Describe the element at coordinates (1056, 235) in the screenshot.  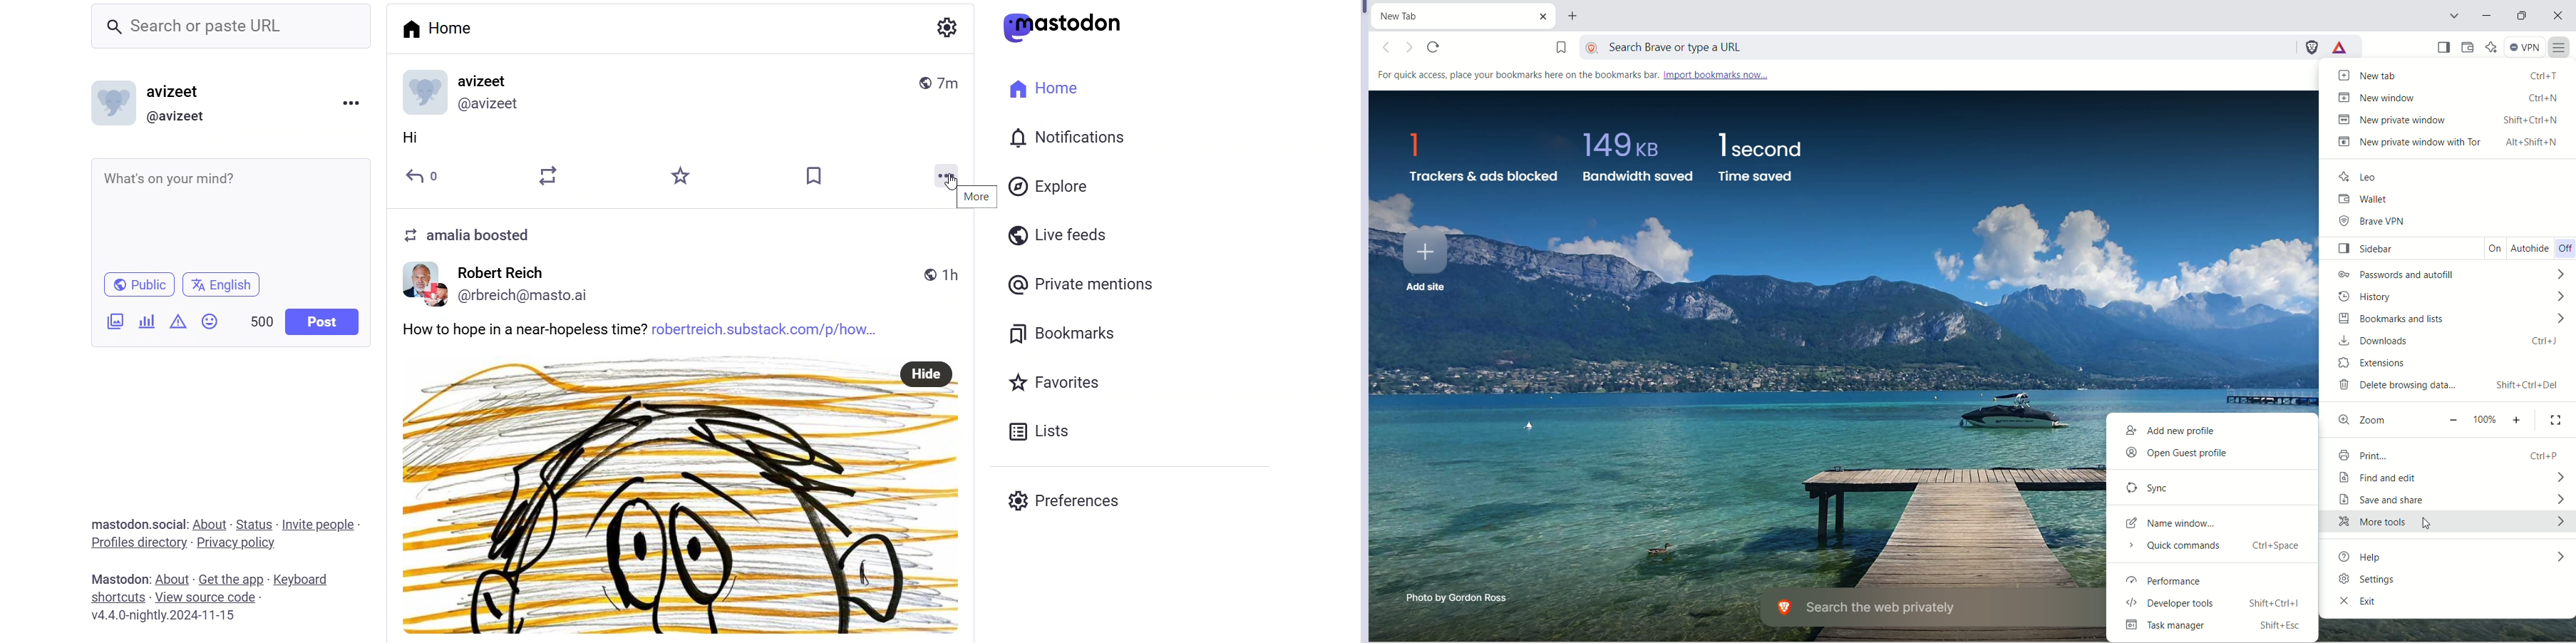
I see `Live Feeds` at that location.